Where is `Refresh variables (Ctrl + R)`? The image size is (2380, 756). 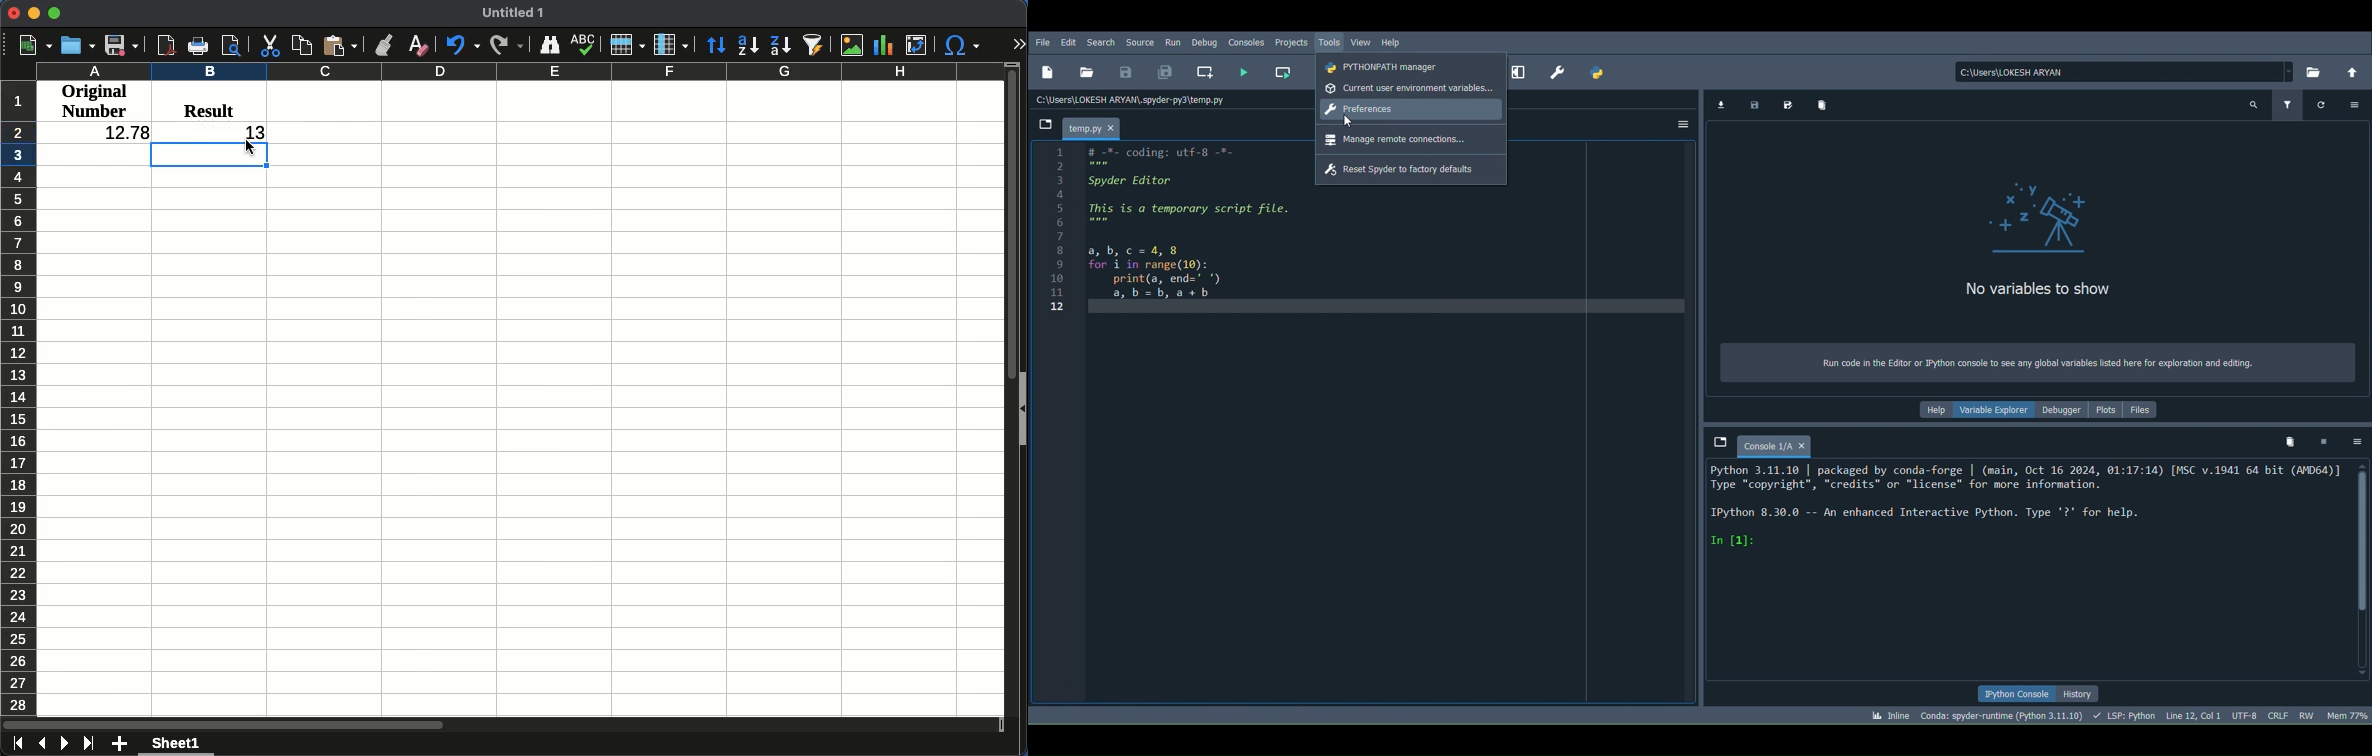 Refresh variables (Ctrl + R) is located at coordinates (2321, 104).